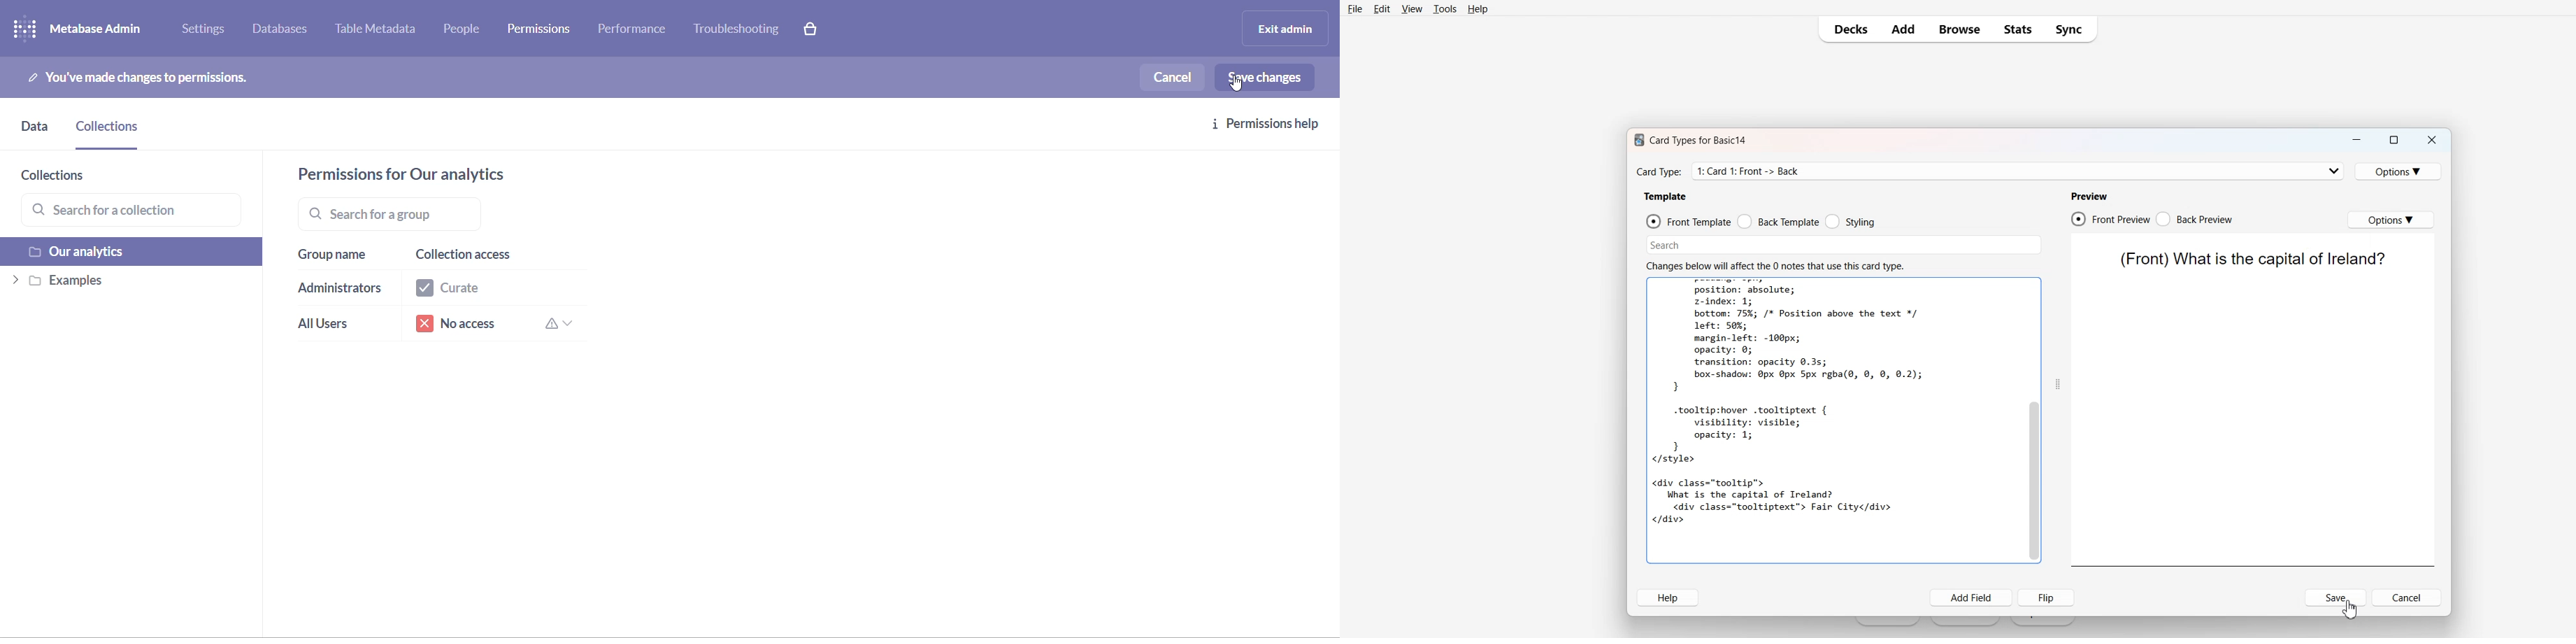 The height and width of the screenshot is (644, 2576). I want to click on Text 2, so click(1775, 266).